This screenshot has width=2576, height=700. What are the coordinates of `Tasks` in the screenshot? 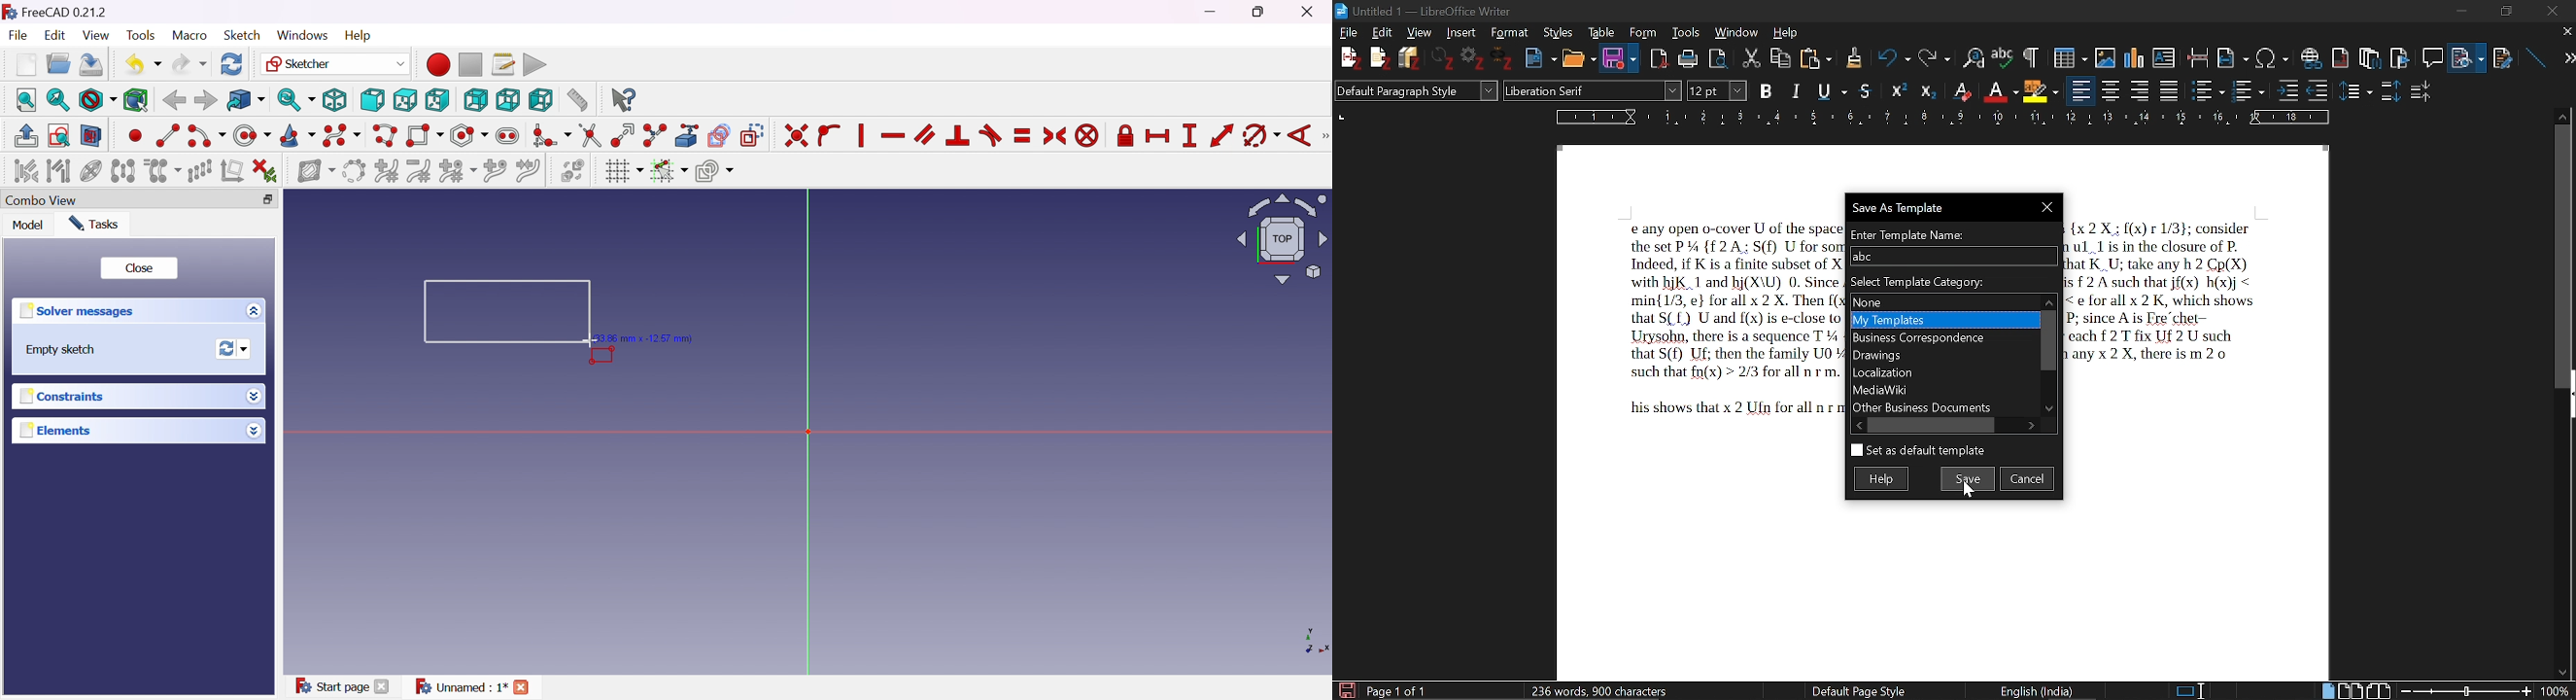 It's located at (99, 224).